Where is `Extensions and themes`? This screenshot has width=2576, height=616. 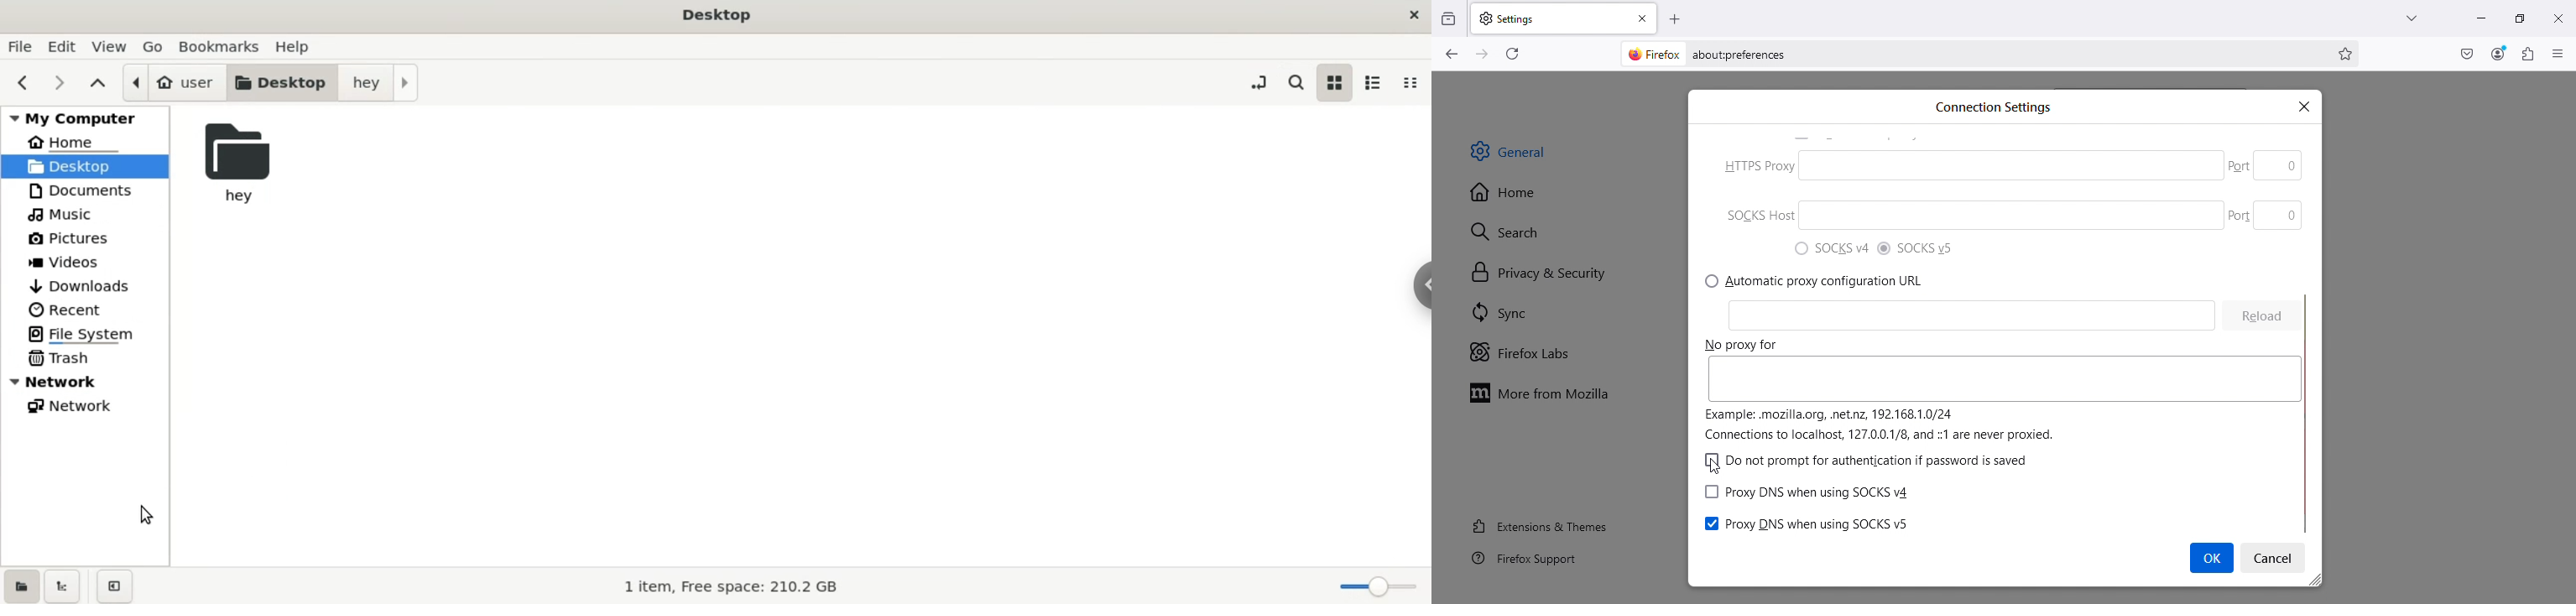
Extensions and themes is located at coordinates (1540, 528).